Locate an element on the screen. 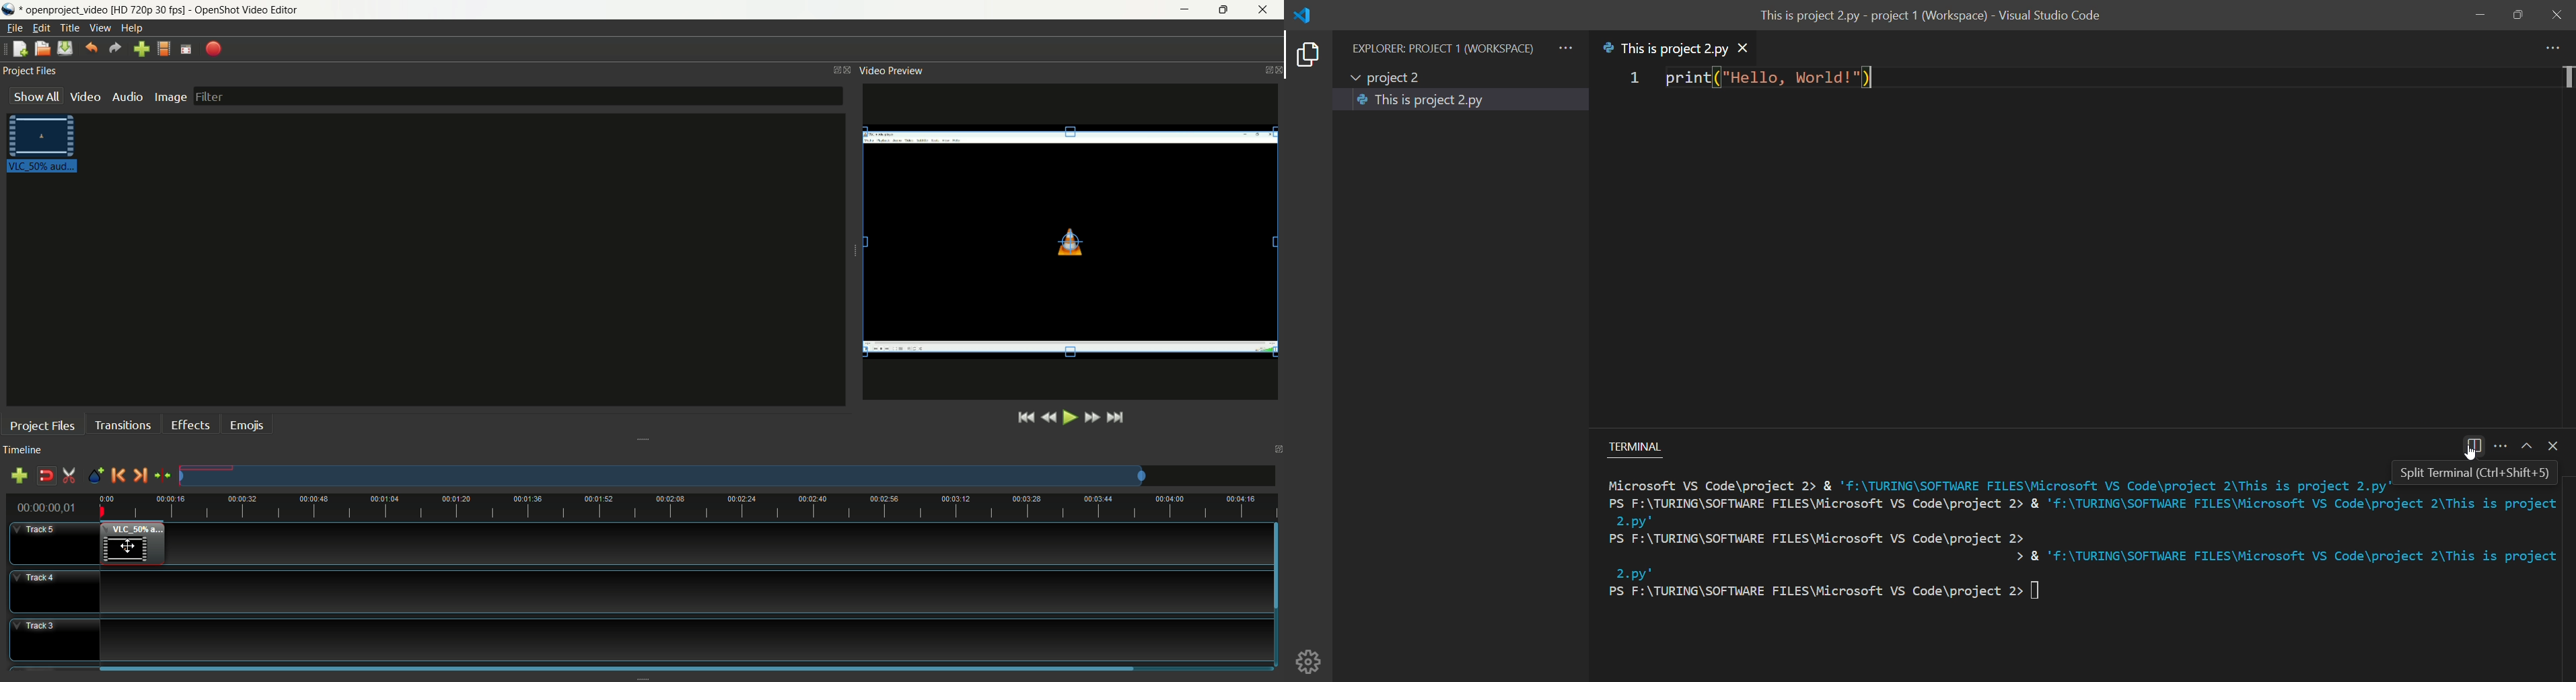  logo is located at coordinates (9, 9).